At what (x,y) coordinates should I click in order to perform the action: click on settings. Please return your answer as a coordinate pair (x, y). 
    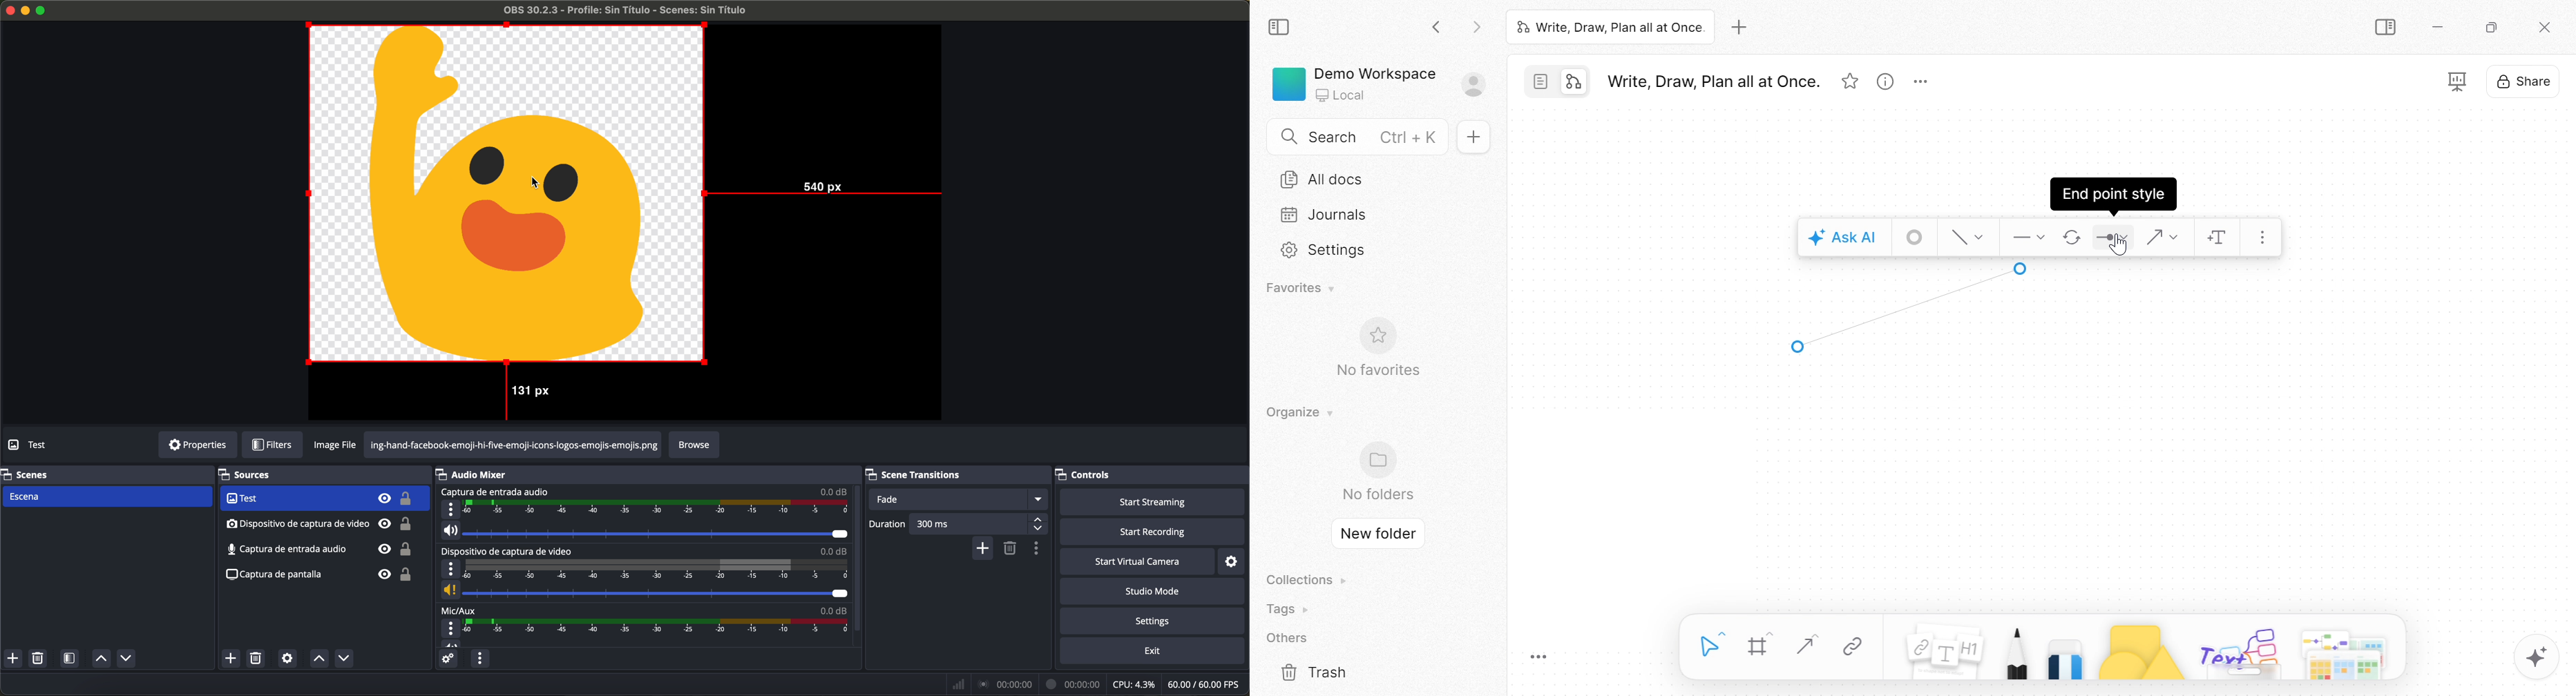
    Looking at the image, I should click on (1236, 561).